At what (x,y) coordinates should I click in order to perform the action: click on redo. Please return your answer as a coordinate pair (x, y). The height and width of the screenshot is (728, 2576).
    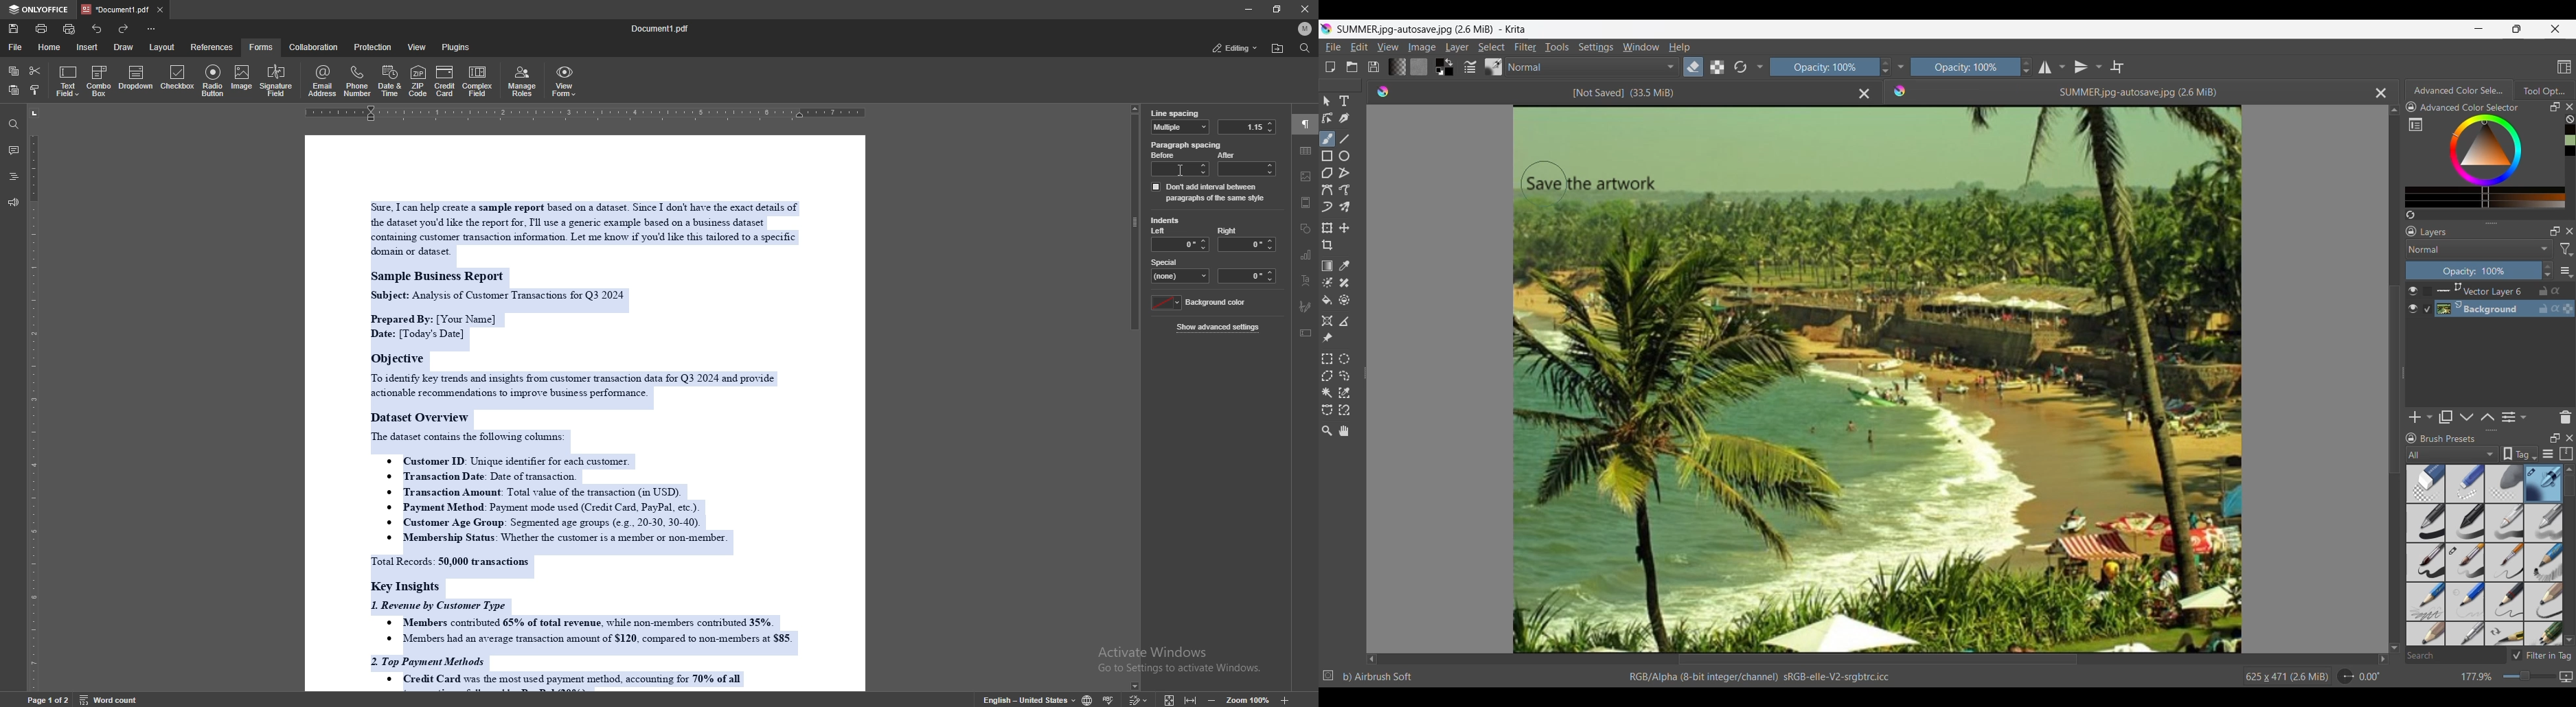
    Looking at the image, I should click on (122, 29).